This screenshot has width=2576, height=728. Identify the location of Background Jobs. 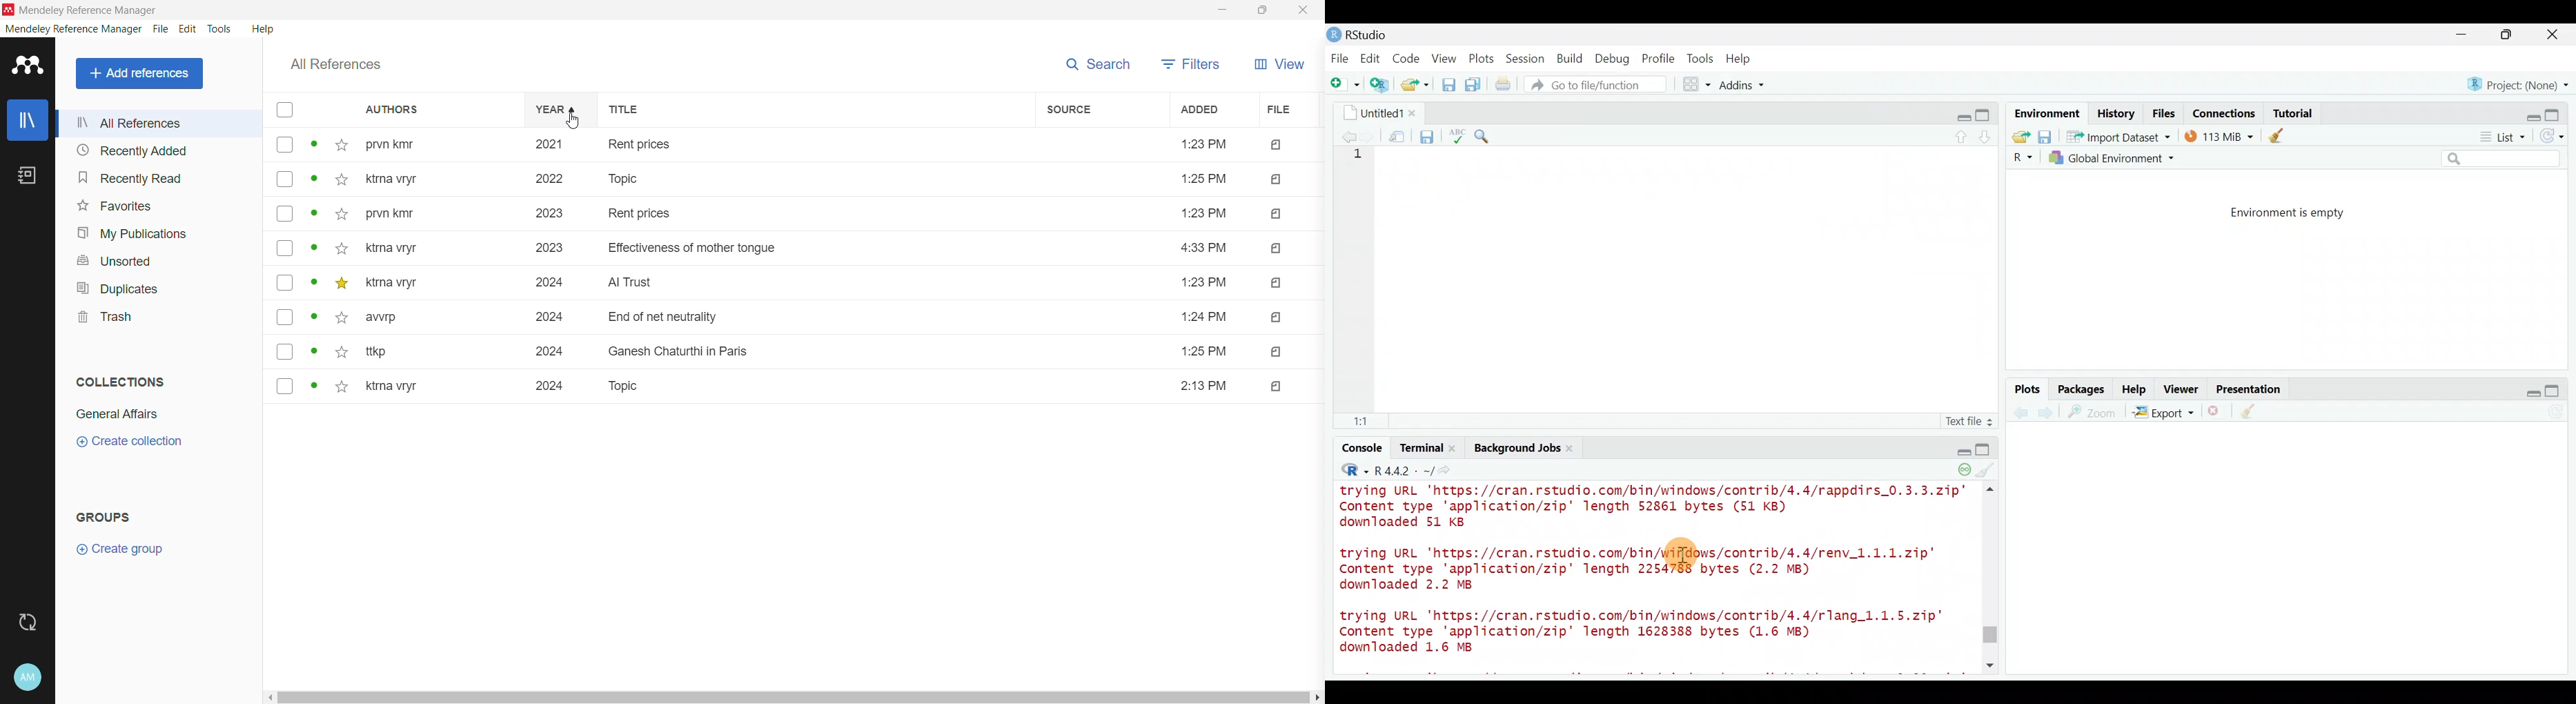
(1518, 450).